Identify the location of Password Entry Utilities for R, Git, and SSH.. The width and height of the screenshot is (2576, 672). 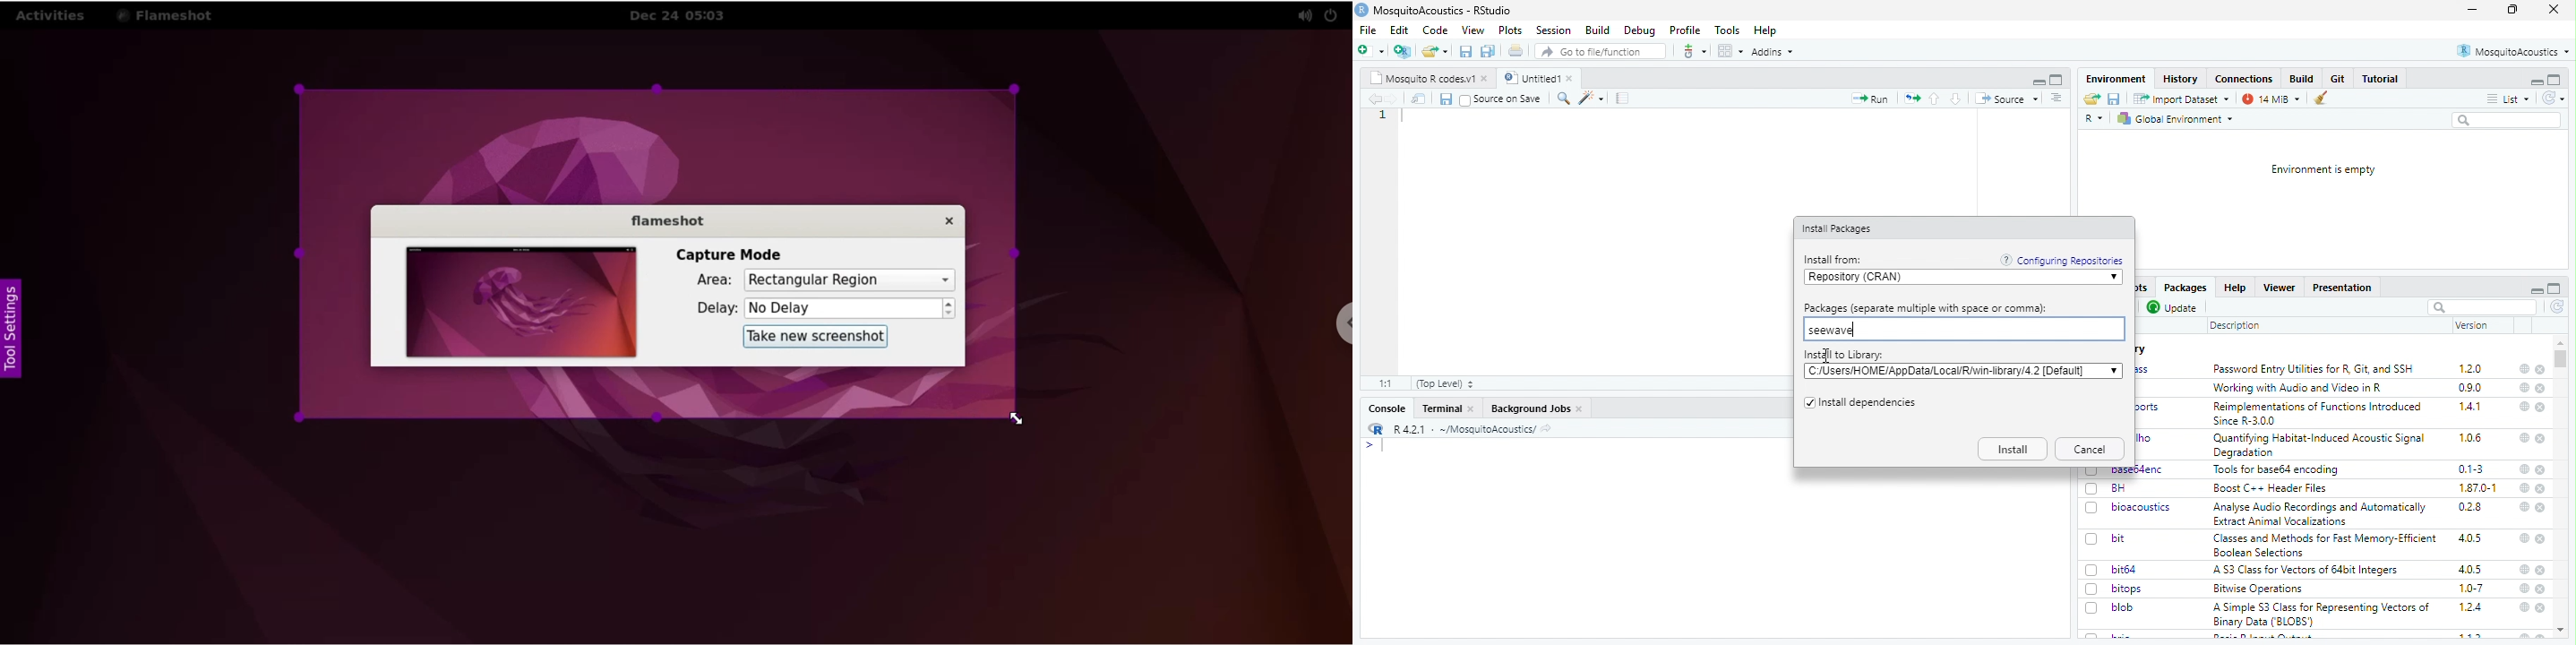
(2315, 368).